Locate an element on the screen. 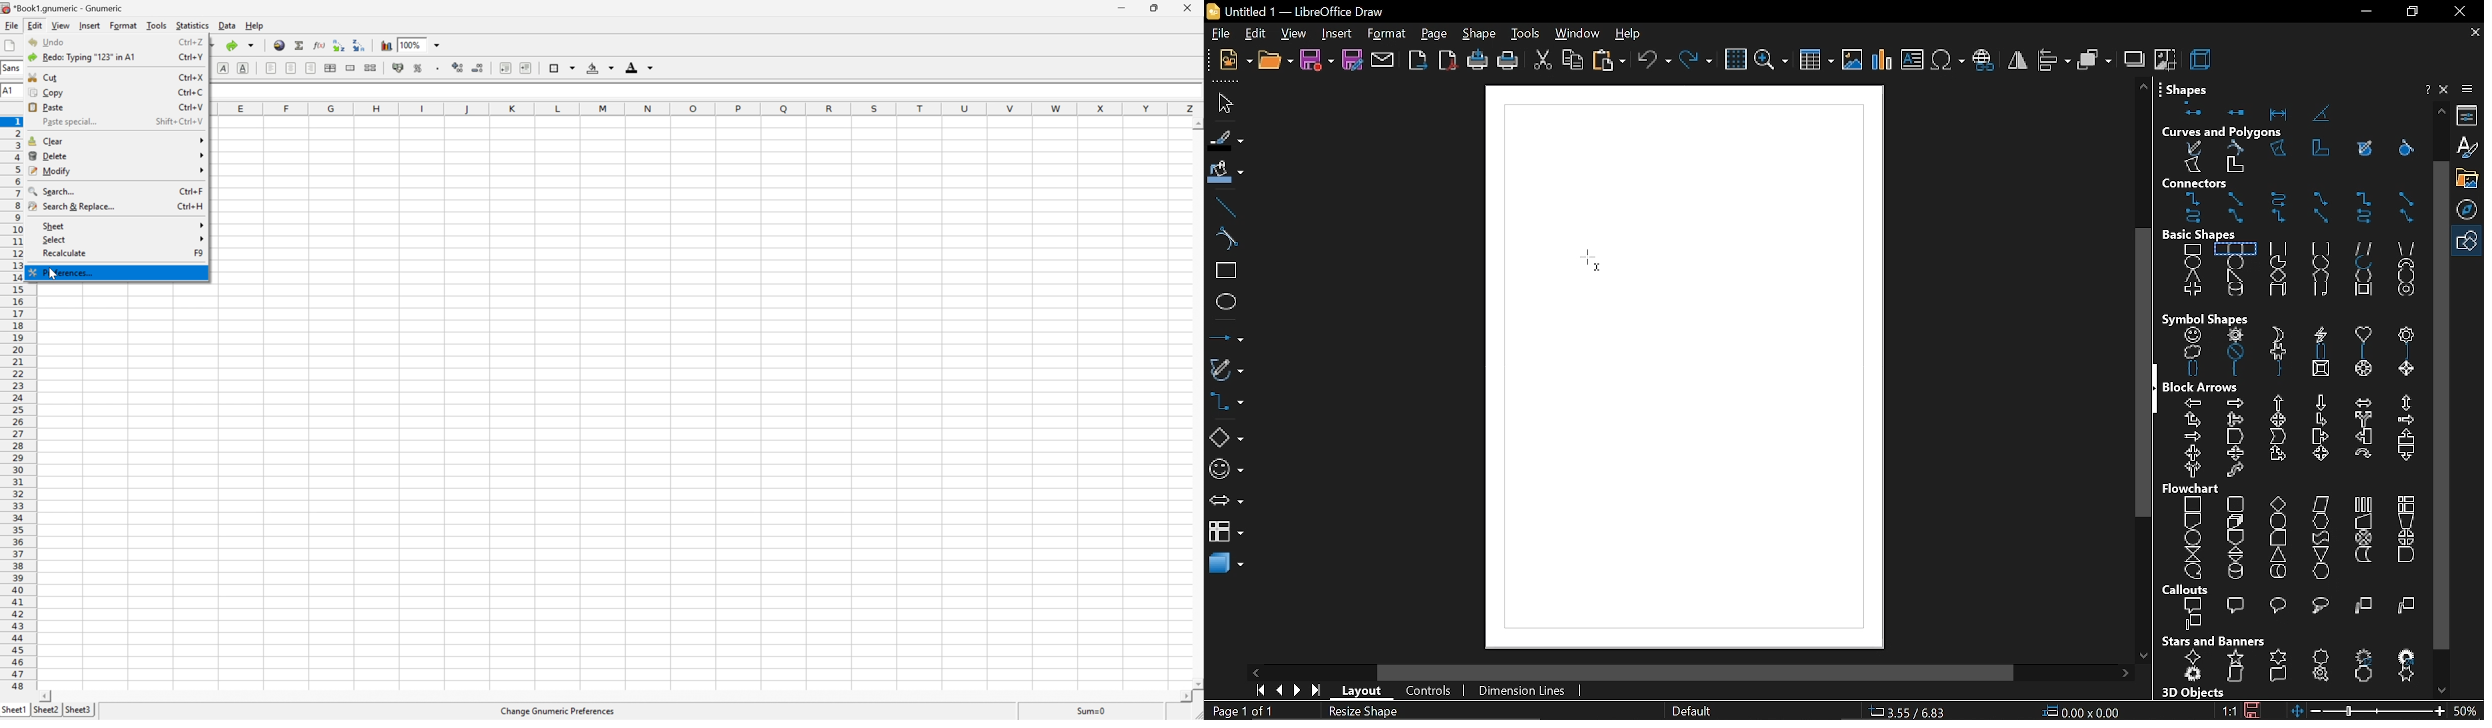 Image resolution: width=2492 pixels, height=728 pixels. styles is located at coordinates (2469, 148).